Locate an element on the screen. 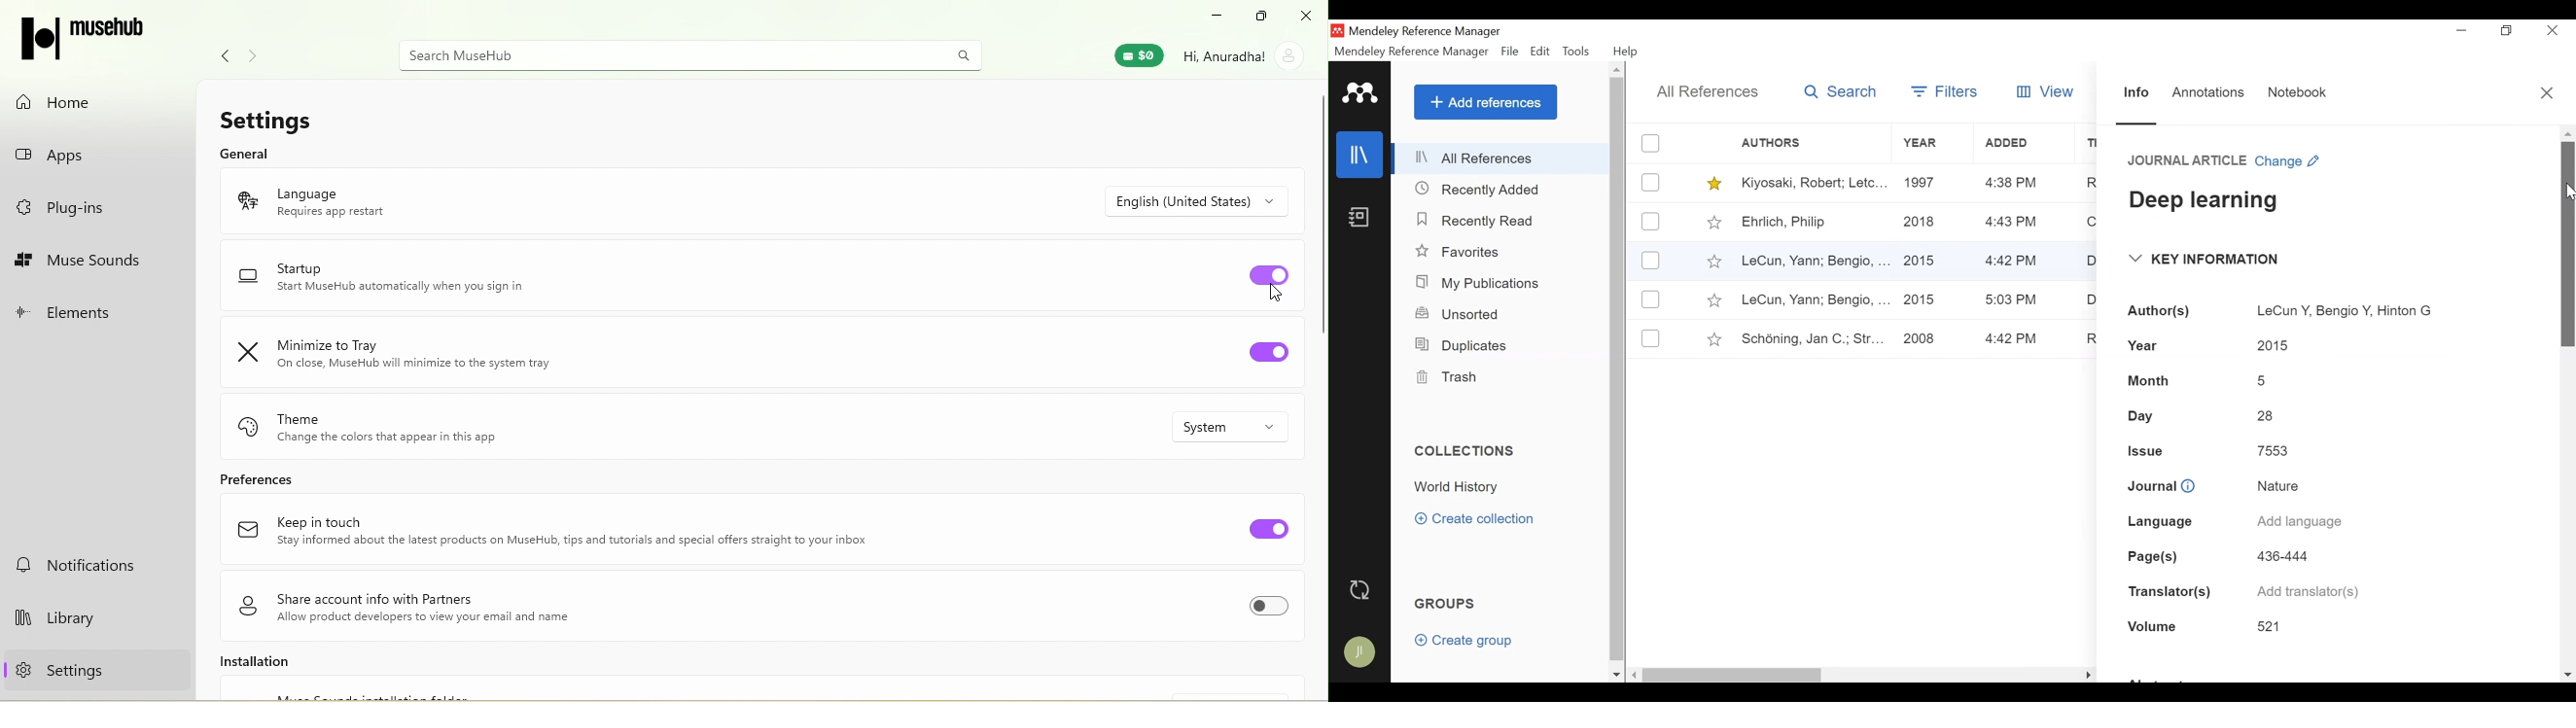  Toggle Favorites is located at coordinates (1715, 183).